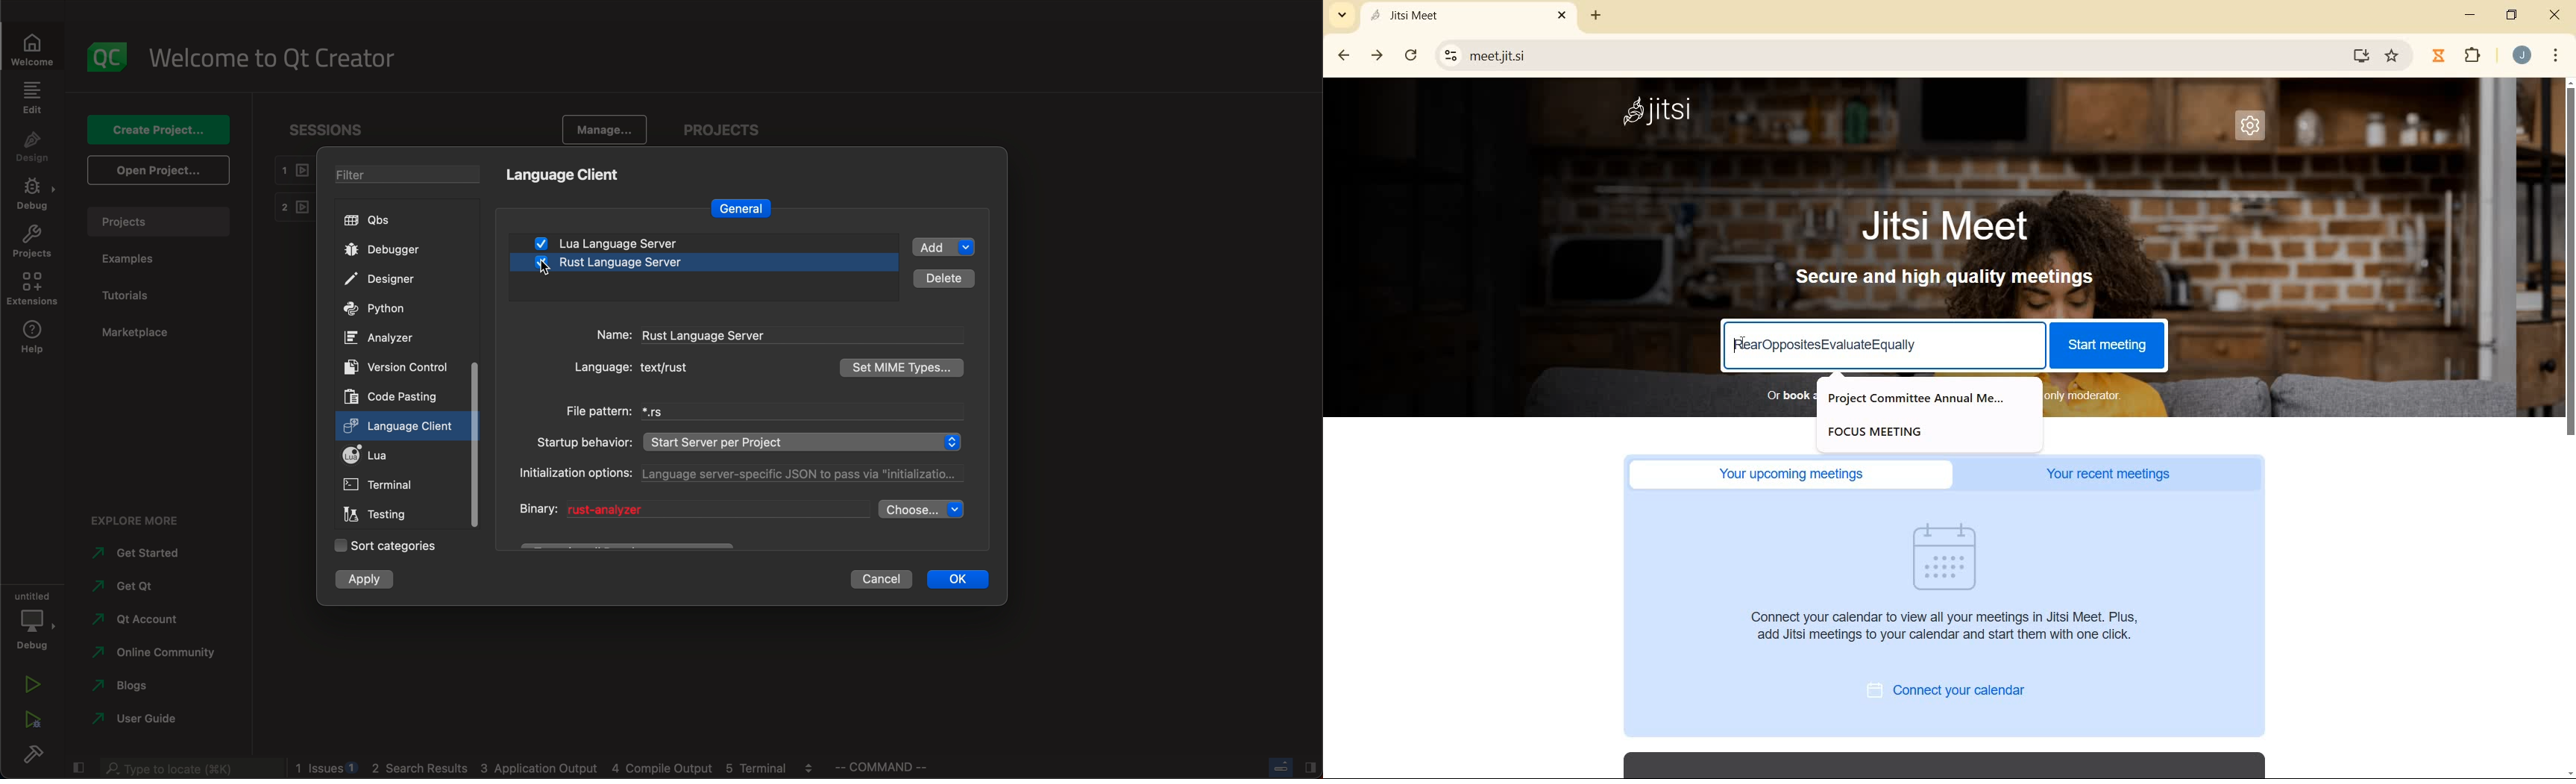 The width and height of the screenshot is (2576, 784). I want to click on ok, so click(967, 580).